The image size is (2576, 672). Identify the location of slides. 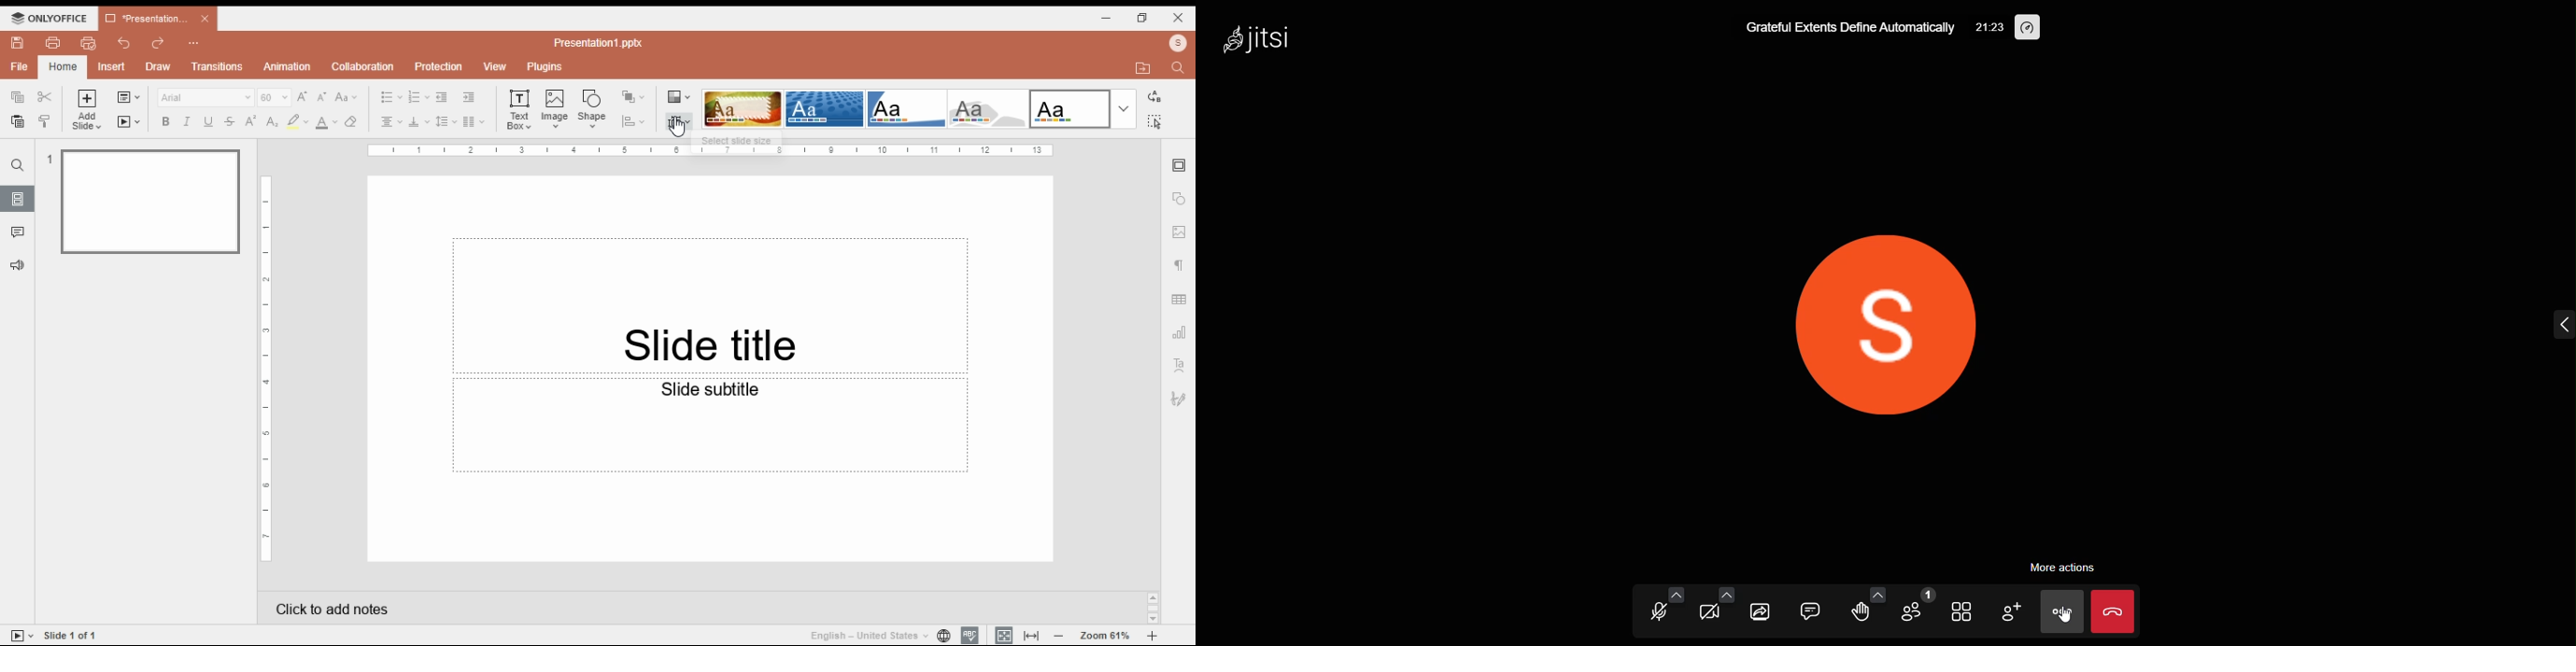
(18, 198).